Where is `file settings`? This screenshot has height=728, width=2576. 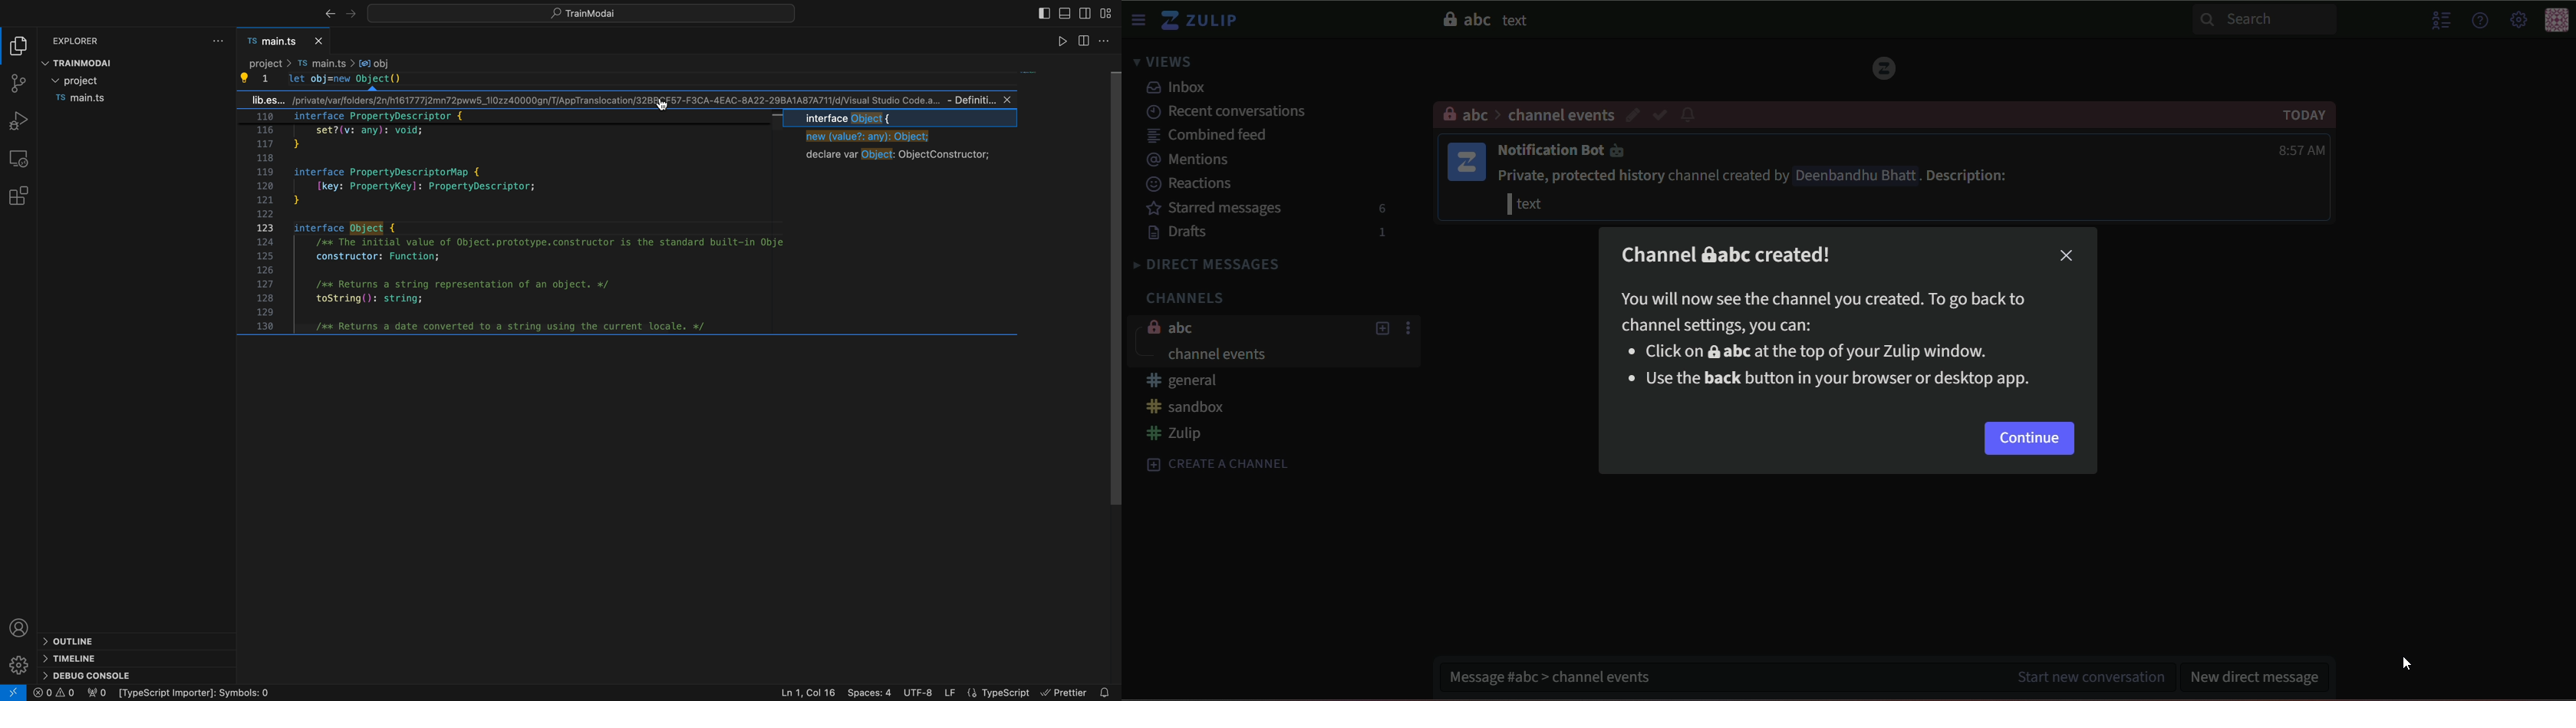 file settings is located at coordinates (213, 41).